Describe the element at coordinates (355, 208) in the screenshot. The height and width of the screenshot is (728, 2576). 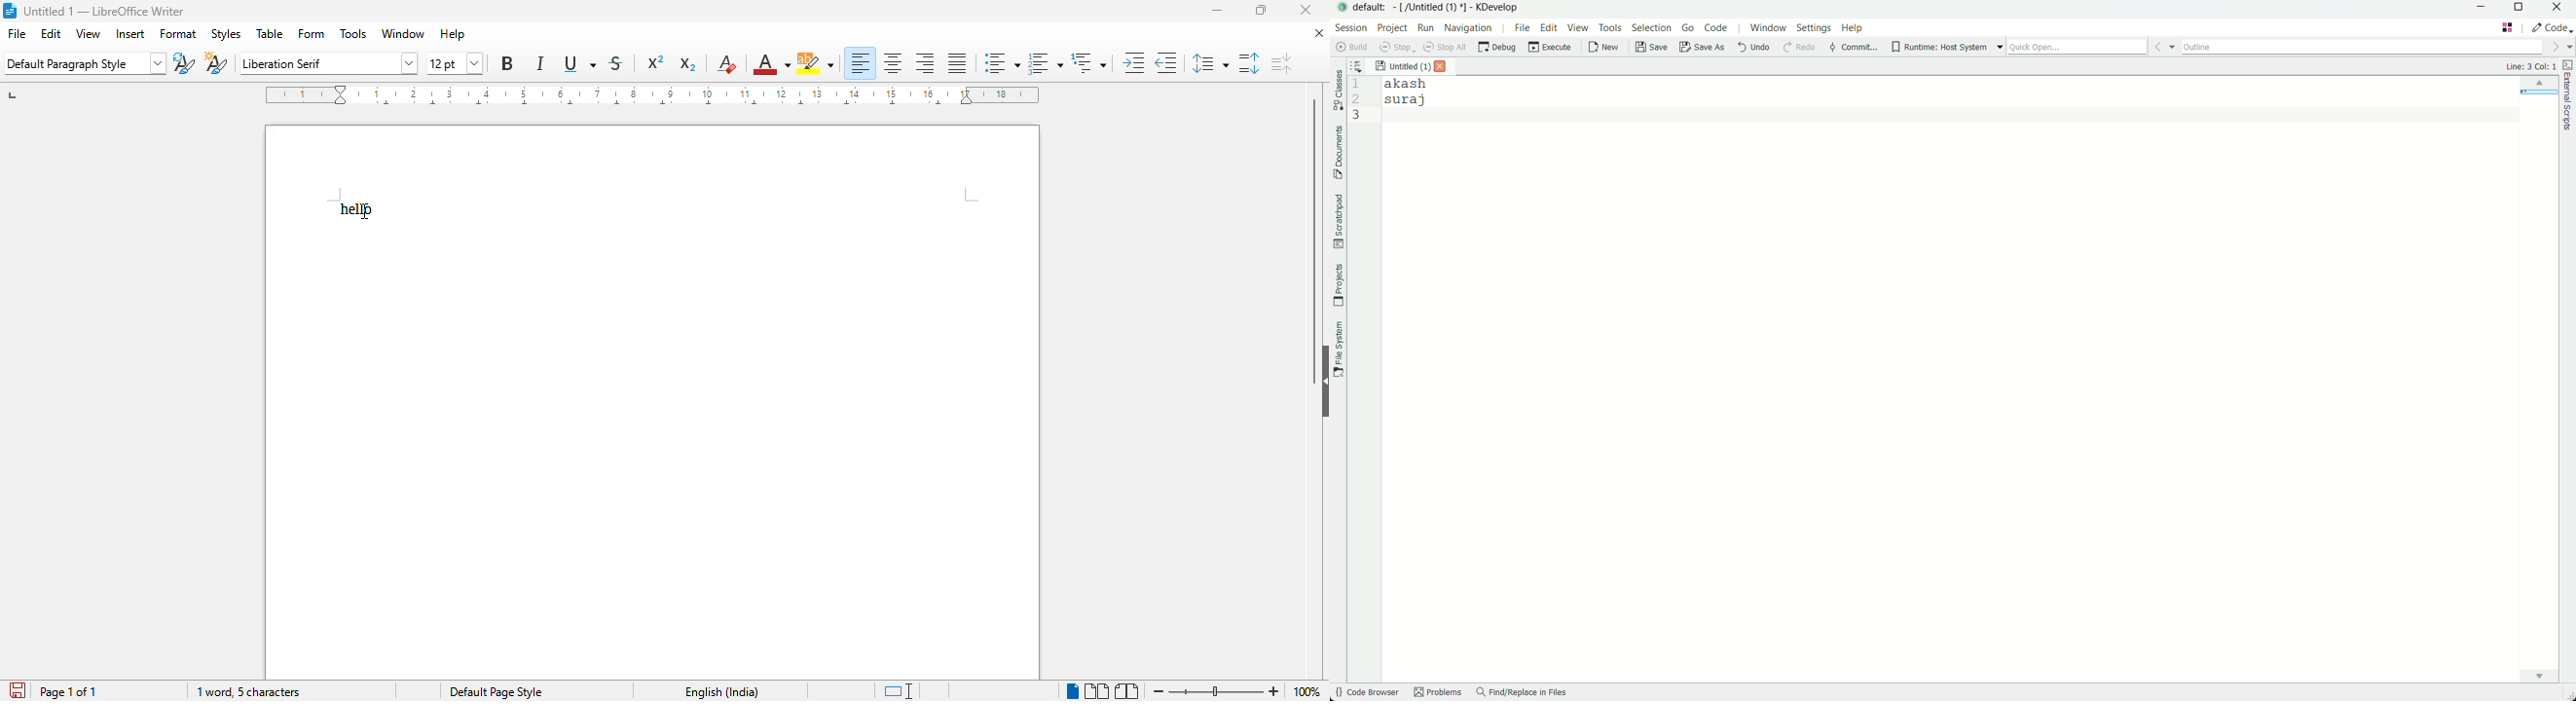
I see `hello` at that location.